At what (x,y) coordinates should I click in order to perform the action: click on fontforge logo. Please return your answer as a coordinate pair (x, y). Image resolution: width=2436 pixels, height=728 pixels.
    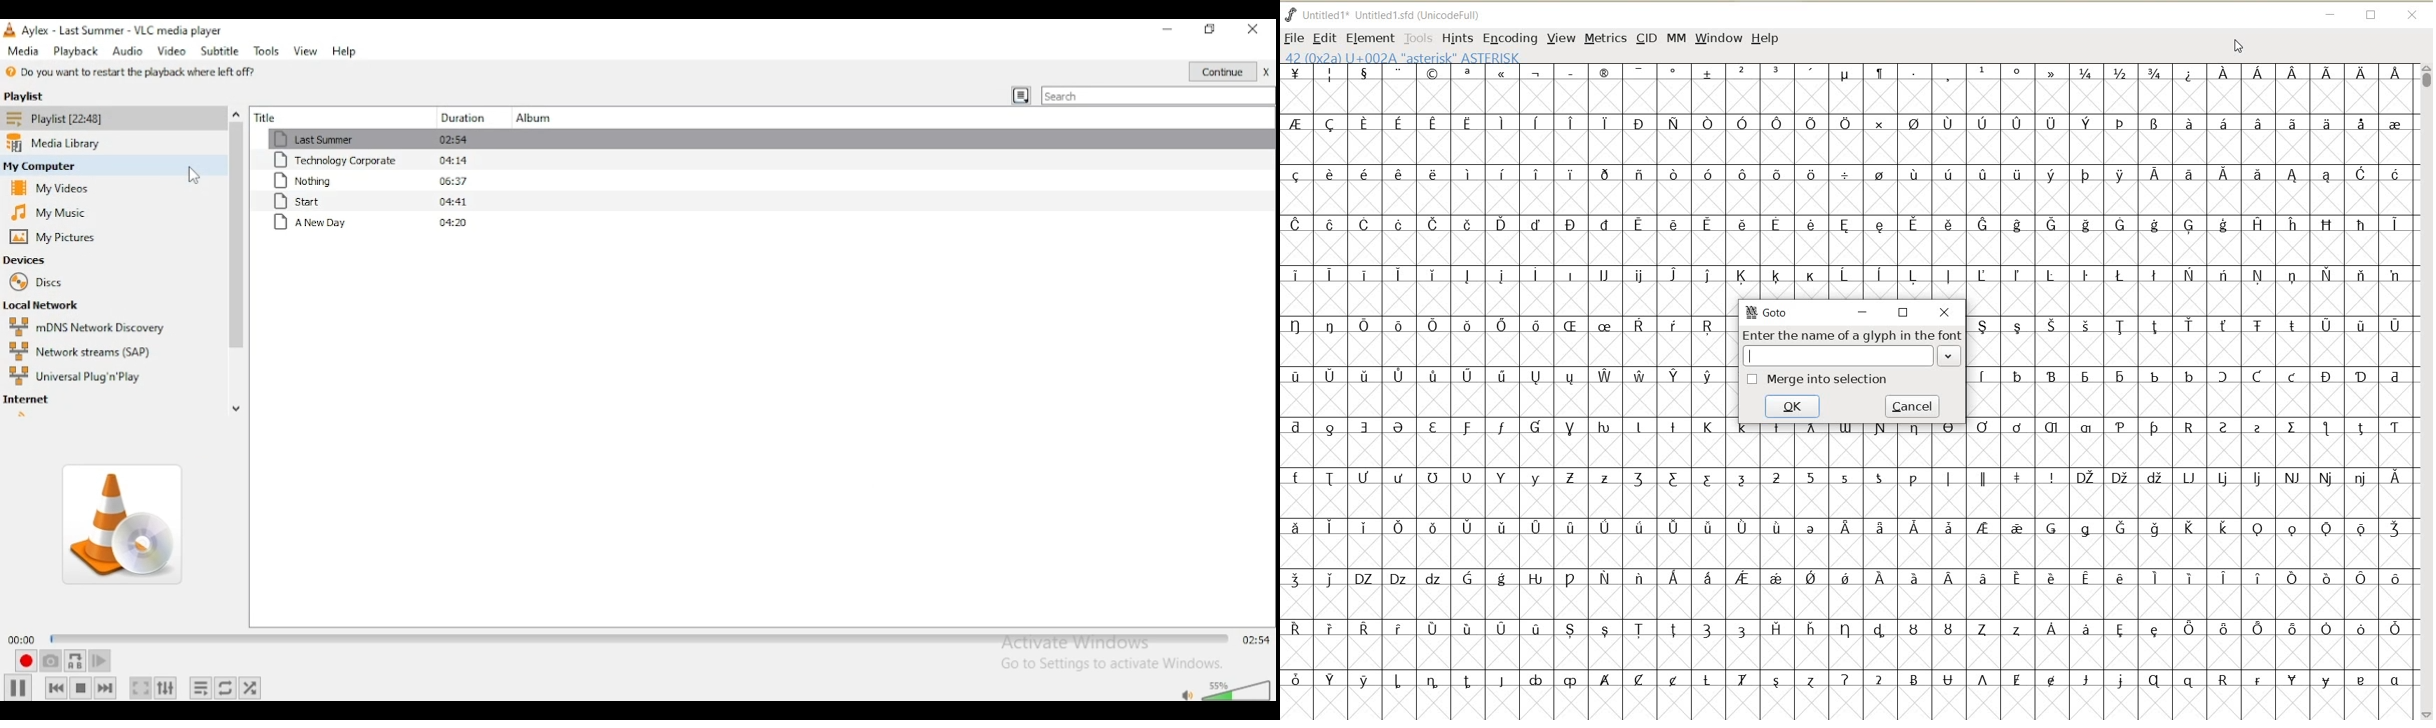
    Looking at the image, I should click on (1291, 13).